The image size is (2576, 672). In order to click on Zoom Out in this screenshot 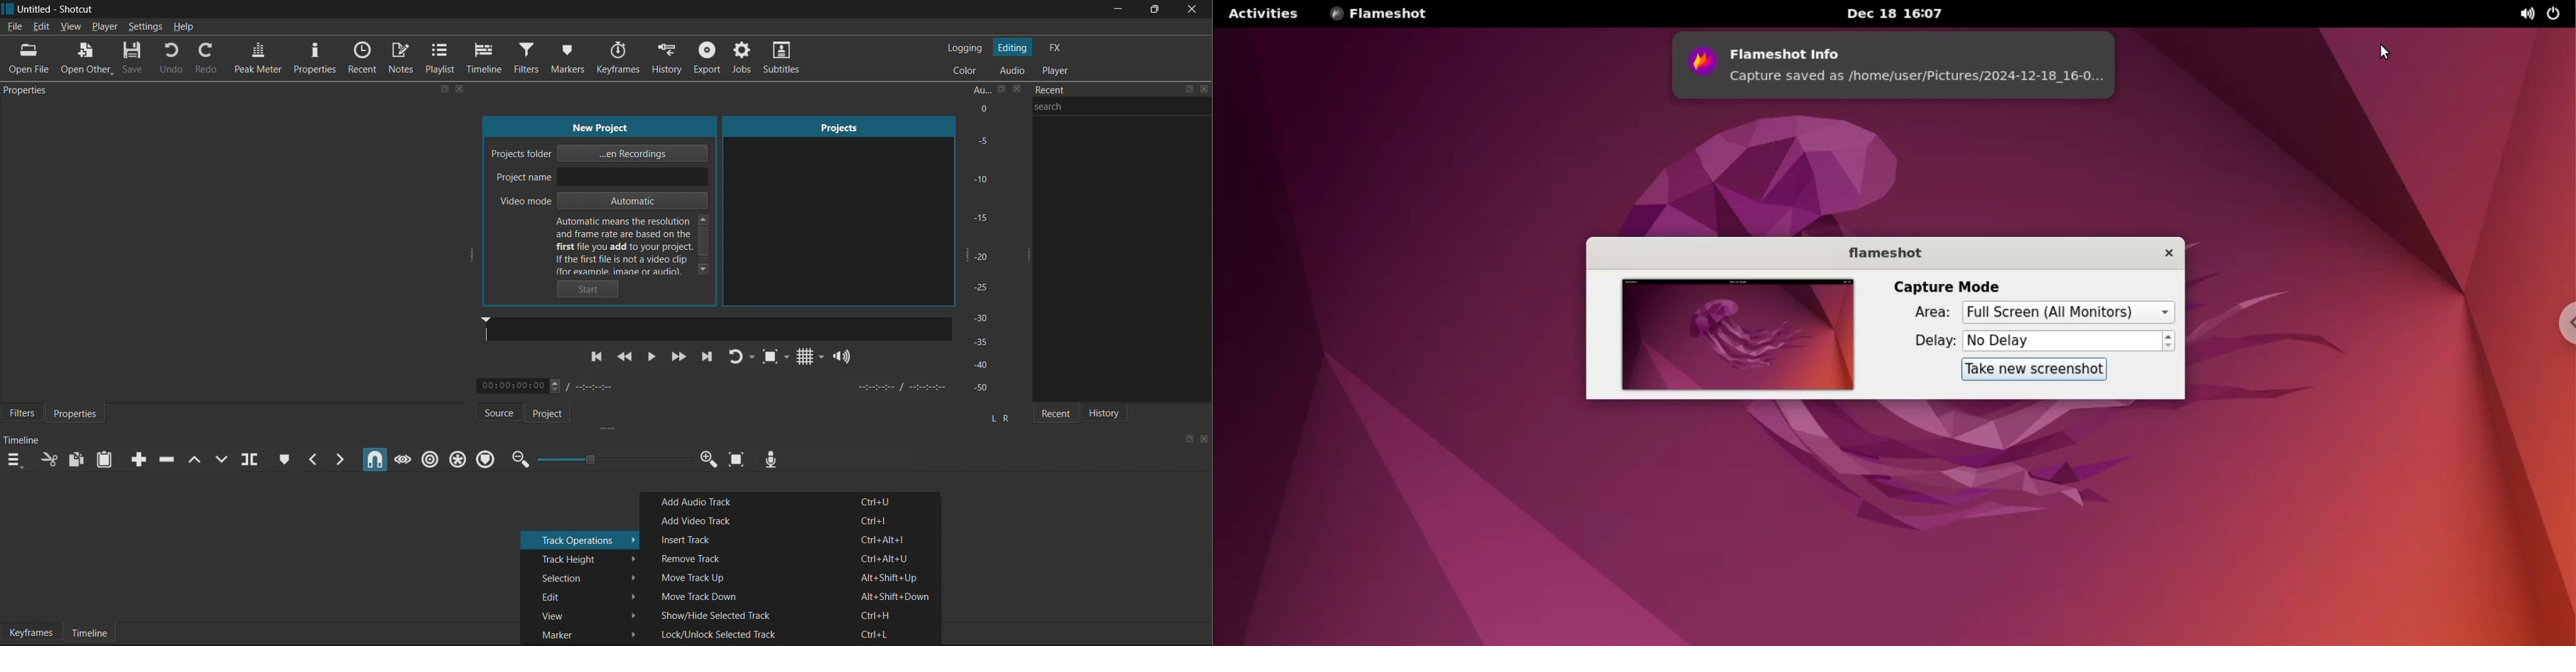, I will do `click(518, 461)`.